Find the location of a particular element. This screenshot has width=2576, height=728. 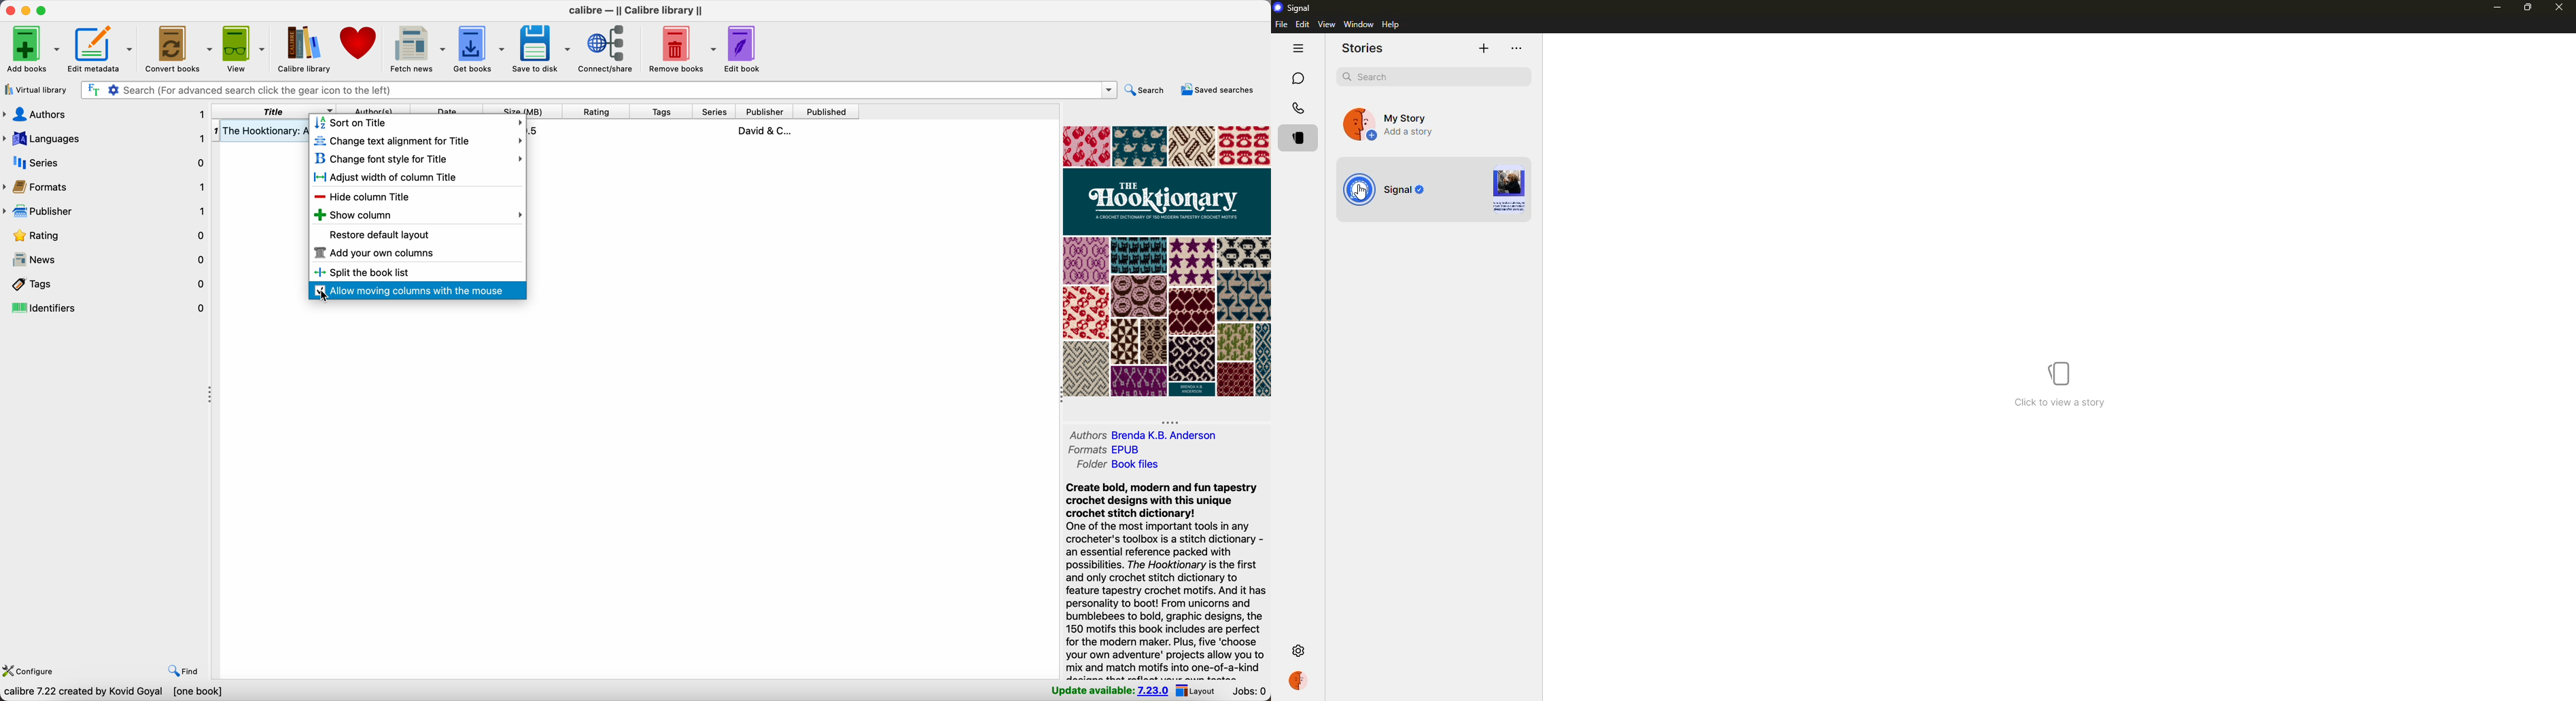

maximize is located at coordinates (2528, 8).